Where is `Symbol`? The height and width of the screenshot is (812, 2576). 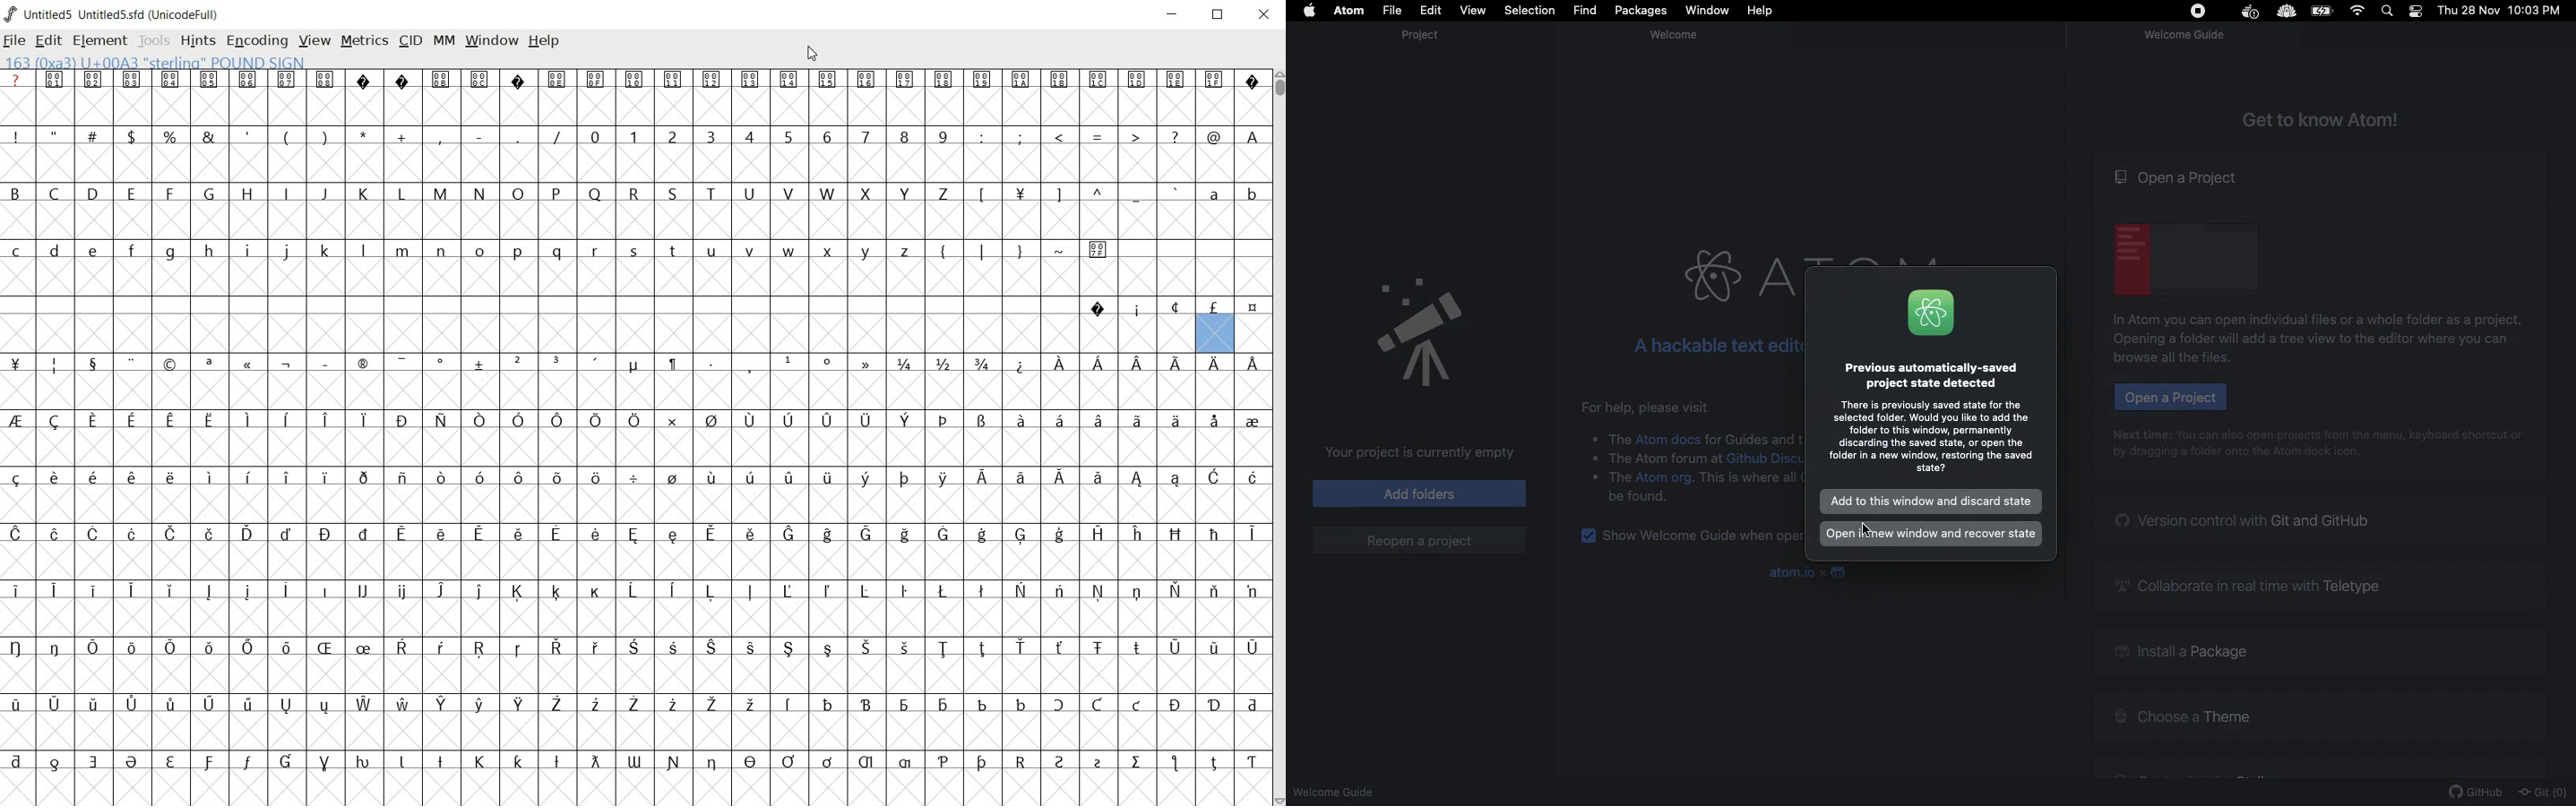
Symbol is located at coordinates (442, 79).